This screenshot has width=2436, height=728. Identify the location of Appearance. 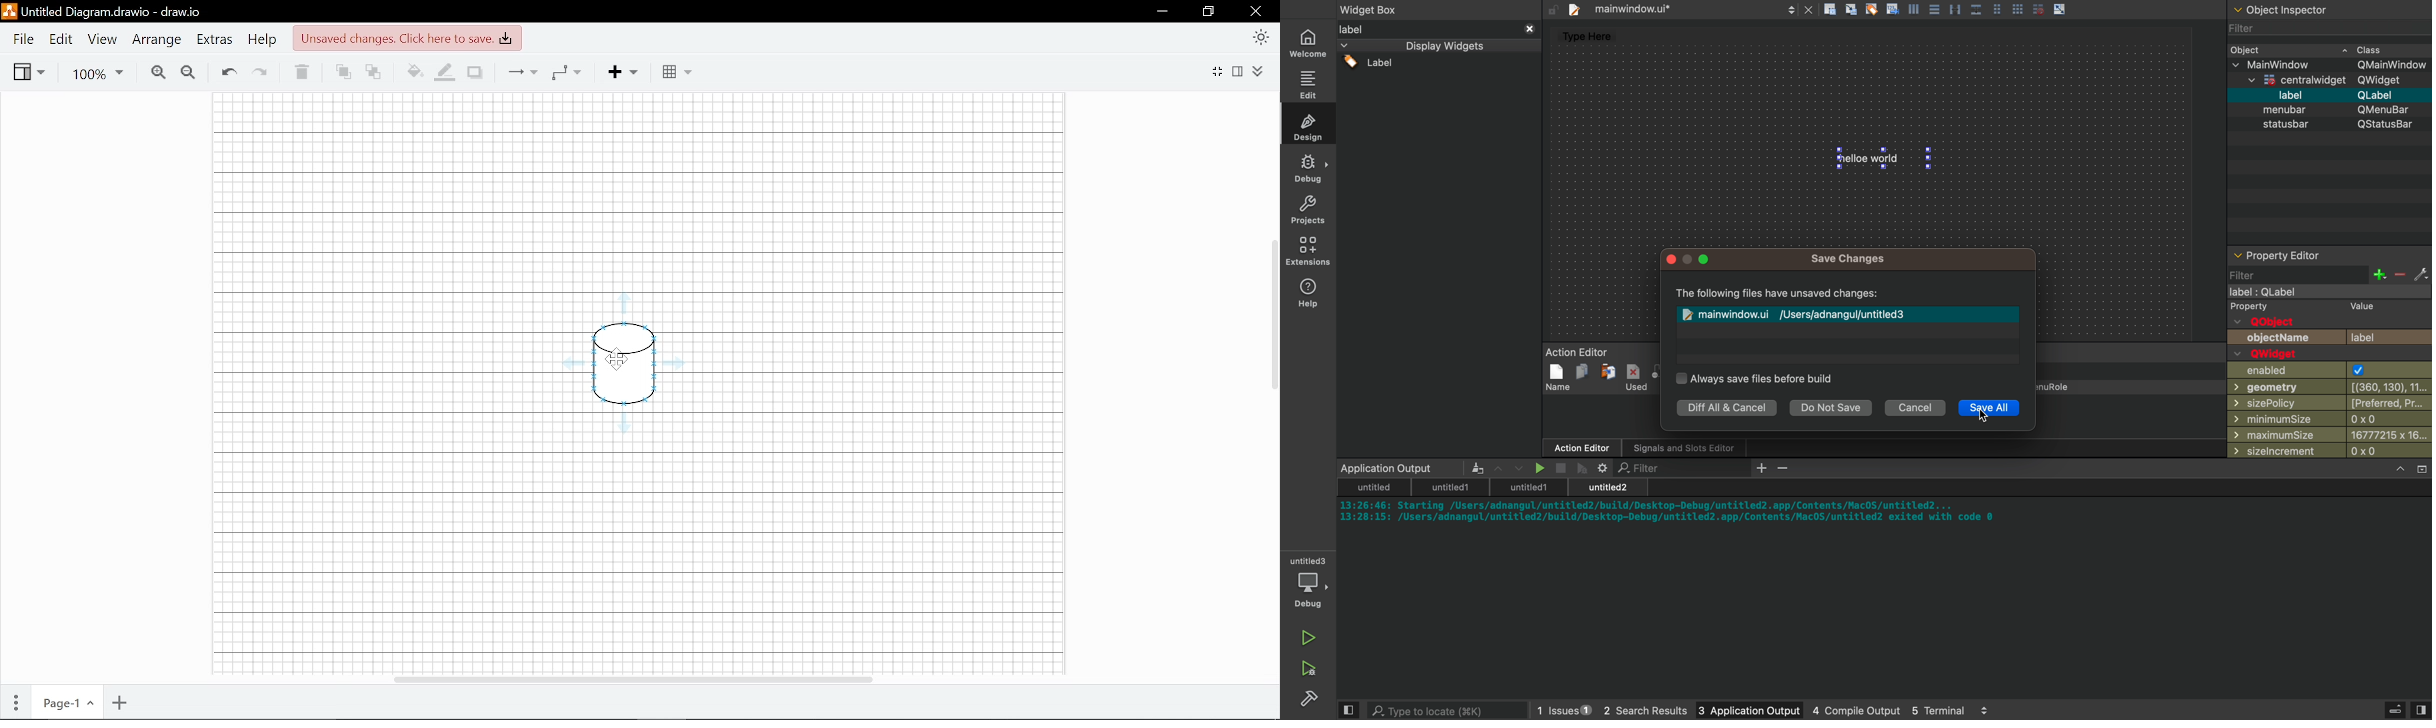
(1256, 39).